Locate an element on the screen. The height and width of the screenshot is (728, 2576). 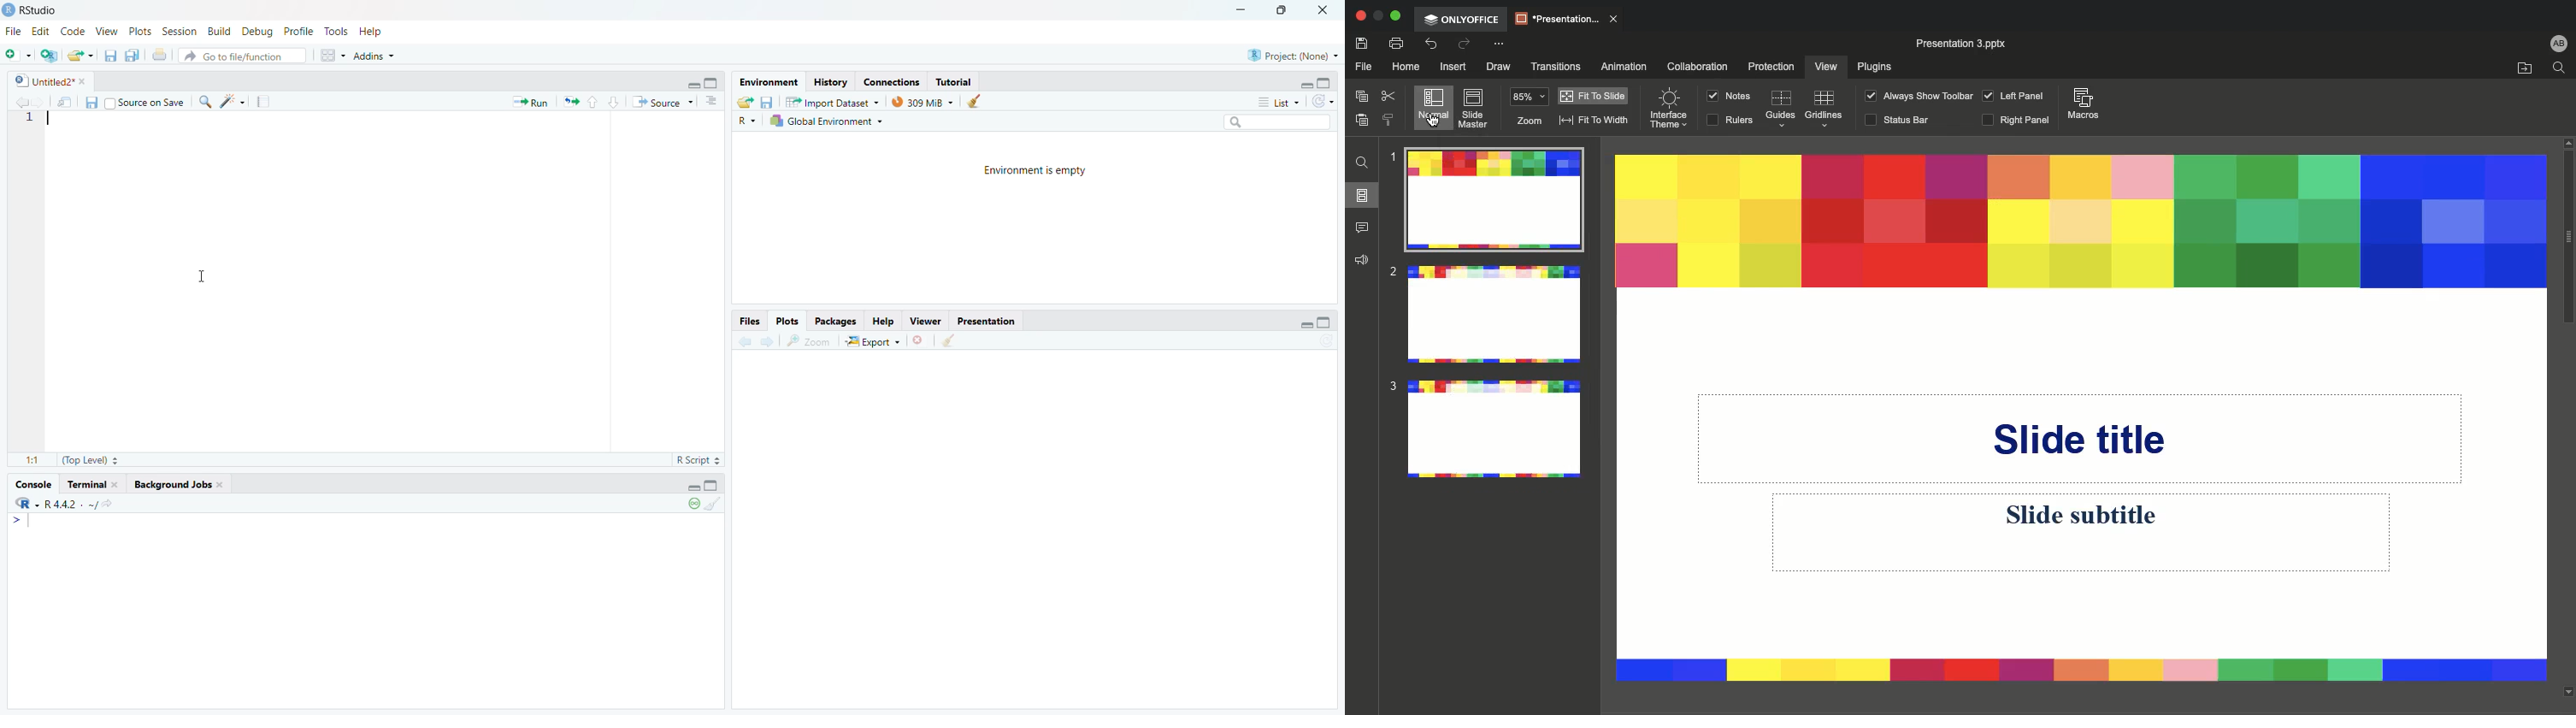
Redo is located at coordinates (1462, 44).